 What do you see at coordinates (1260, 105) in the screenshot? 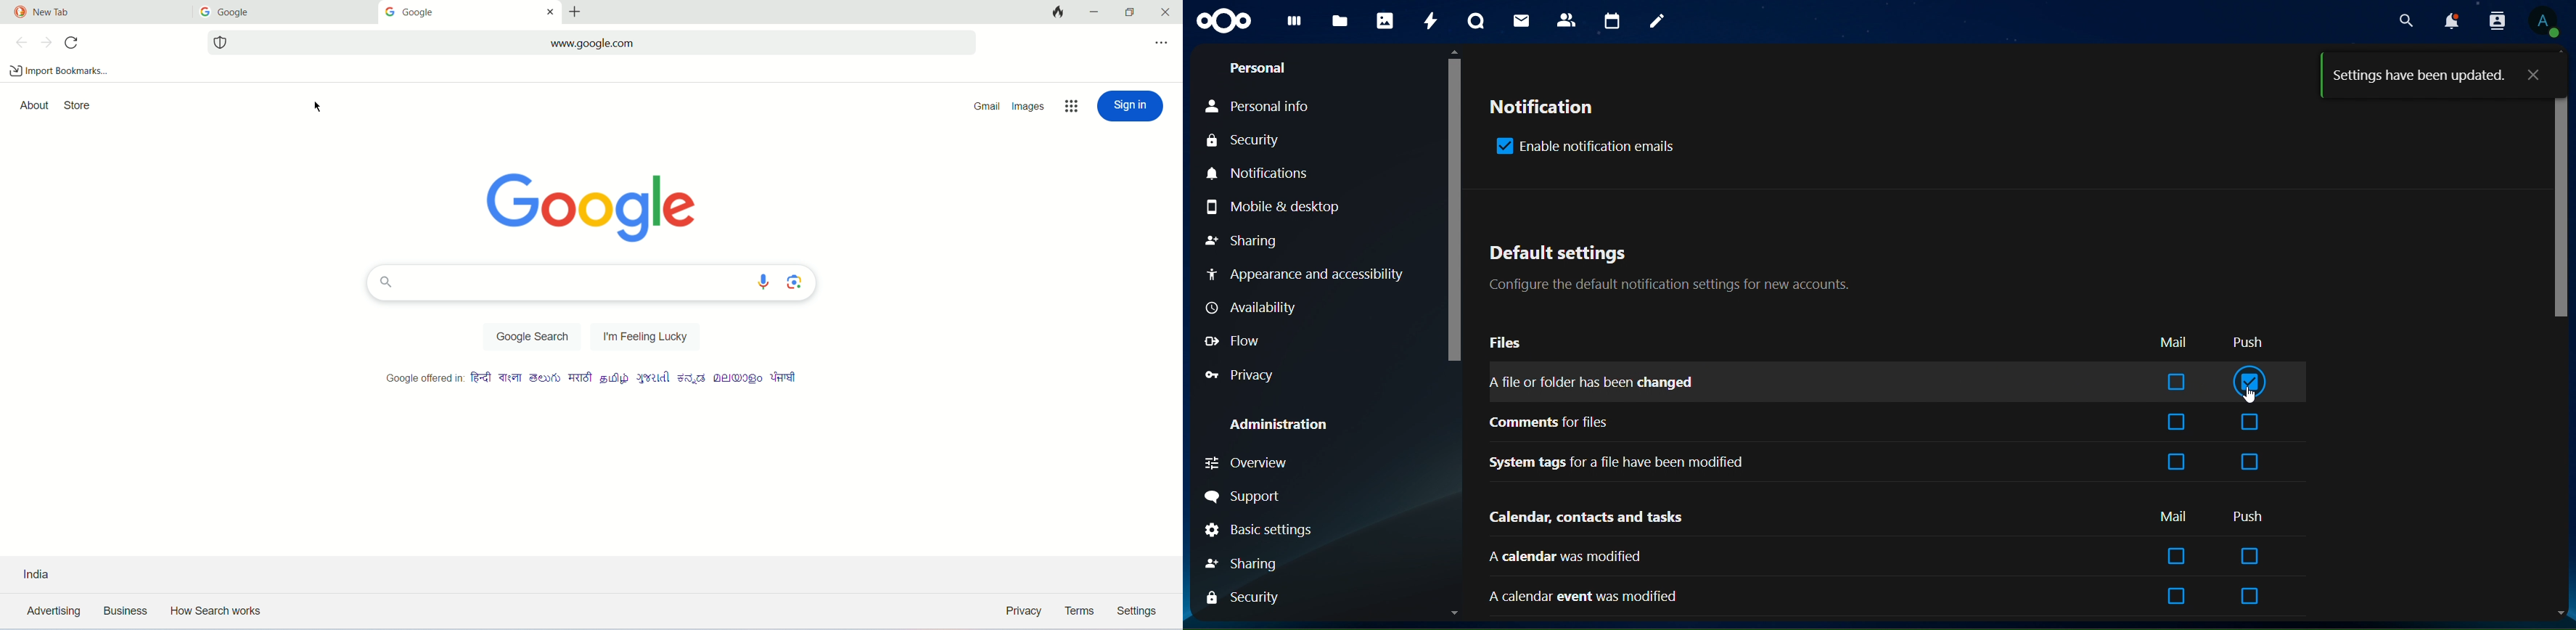
I see `personal info` at bounding box center [1260, 105].